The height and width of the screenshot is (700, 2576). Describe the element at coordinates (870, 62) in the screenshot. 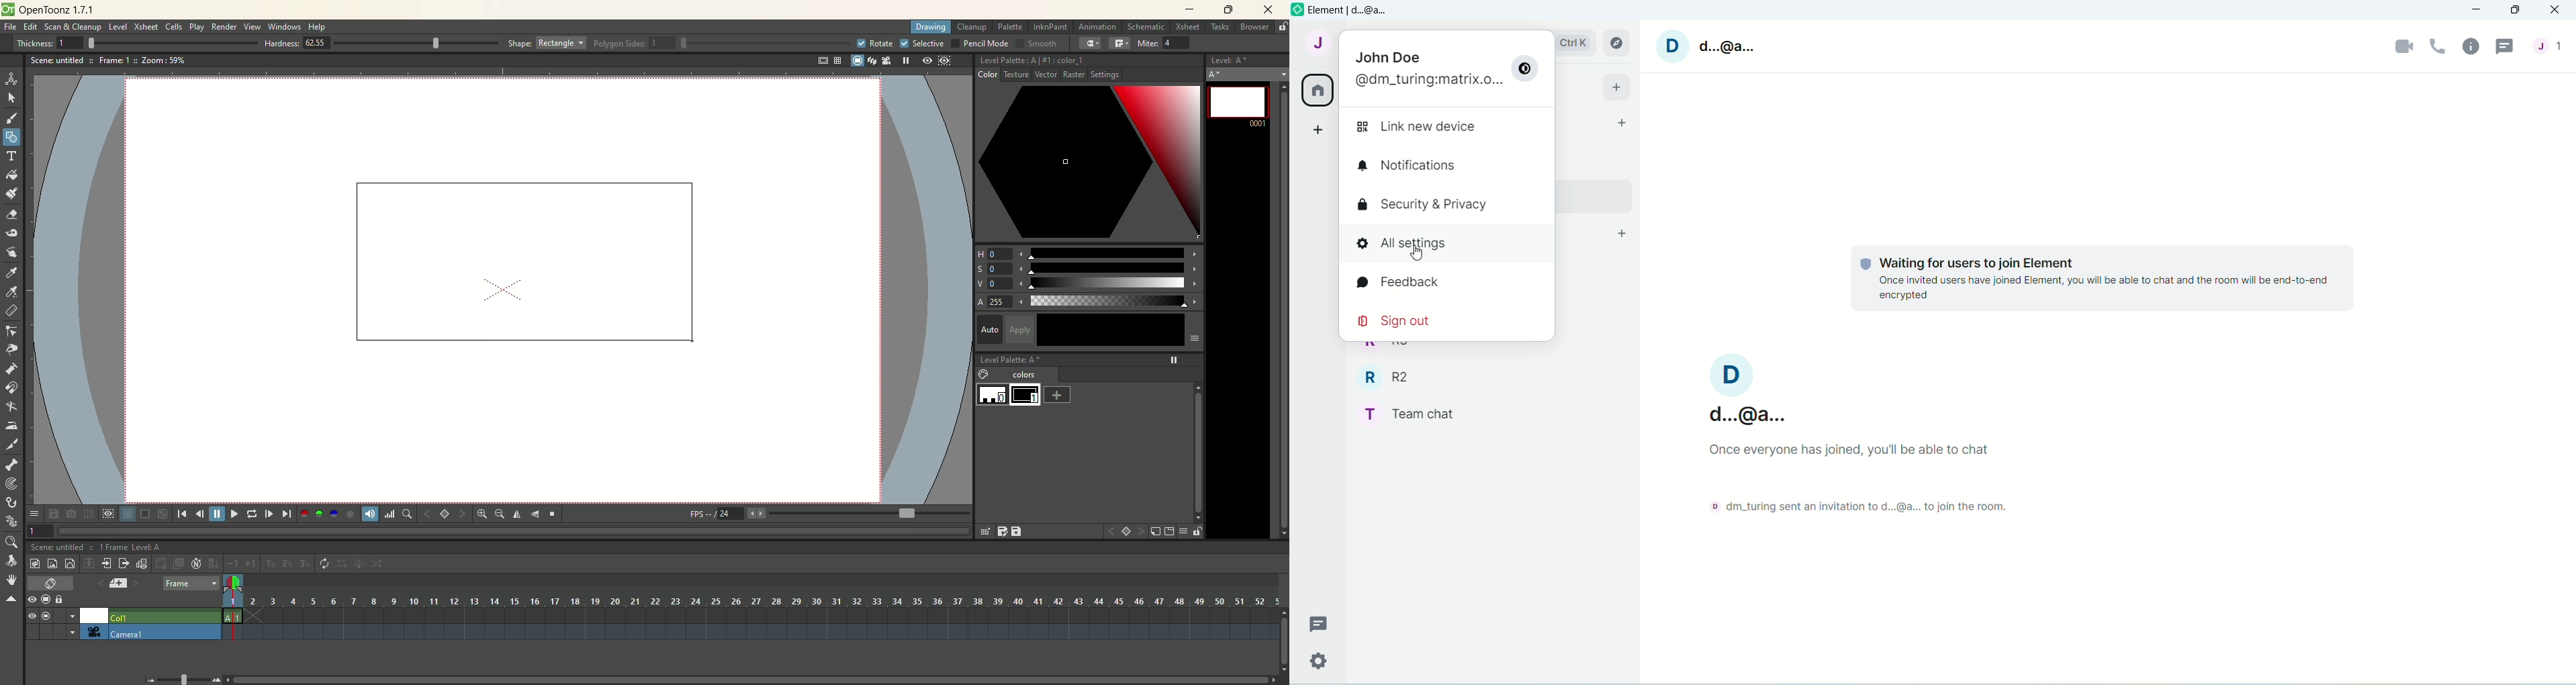

I see `3D view` at that location.